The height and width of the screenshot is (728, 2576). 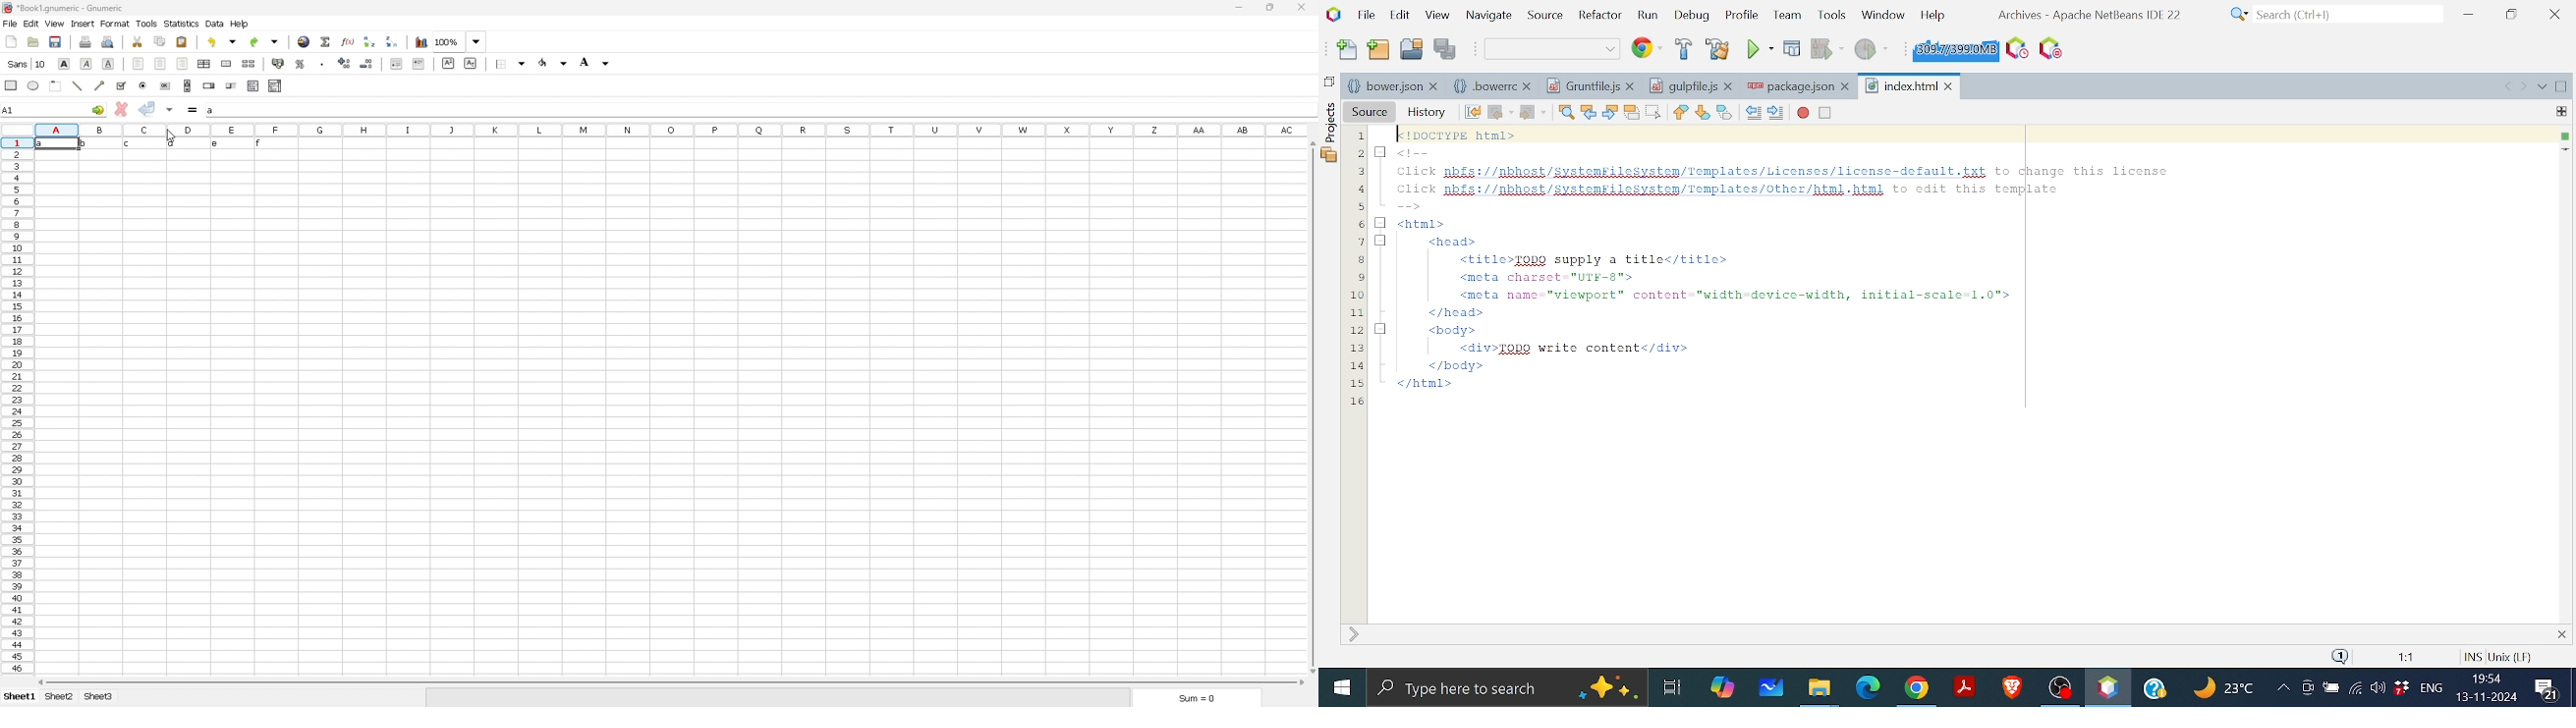 What do you see at coordinates (166, 86) in the screenshot?
I see `button` at bounding box center [166, 86].